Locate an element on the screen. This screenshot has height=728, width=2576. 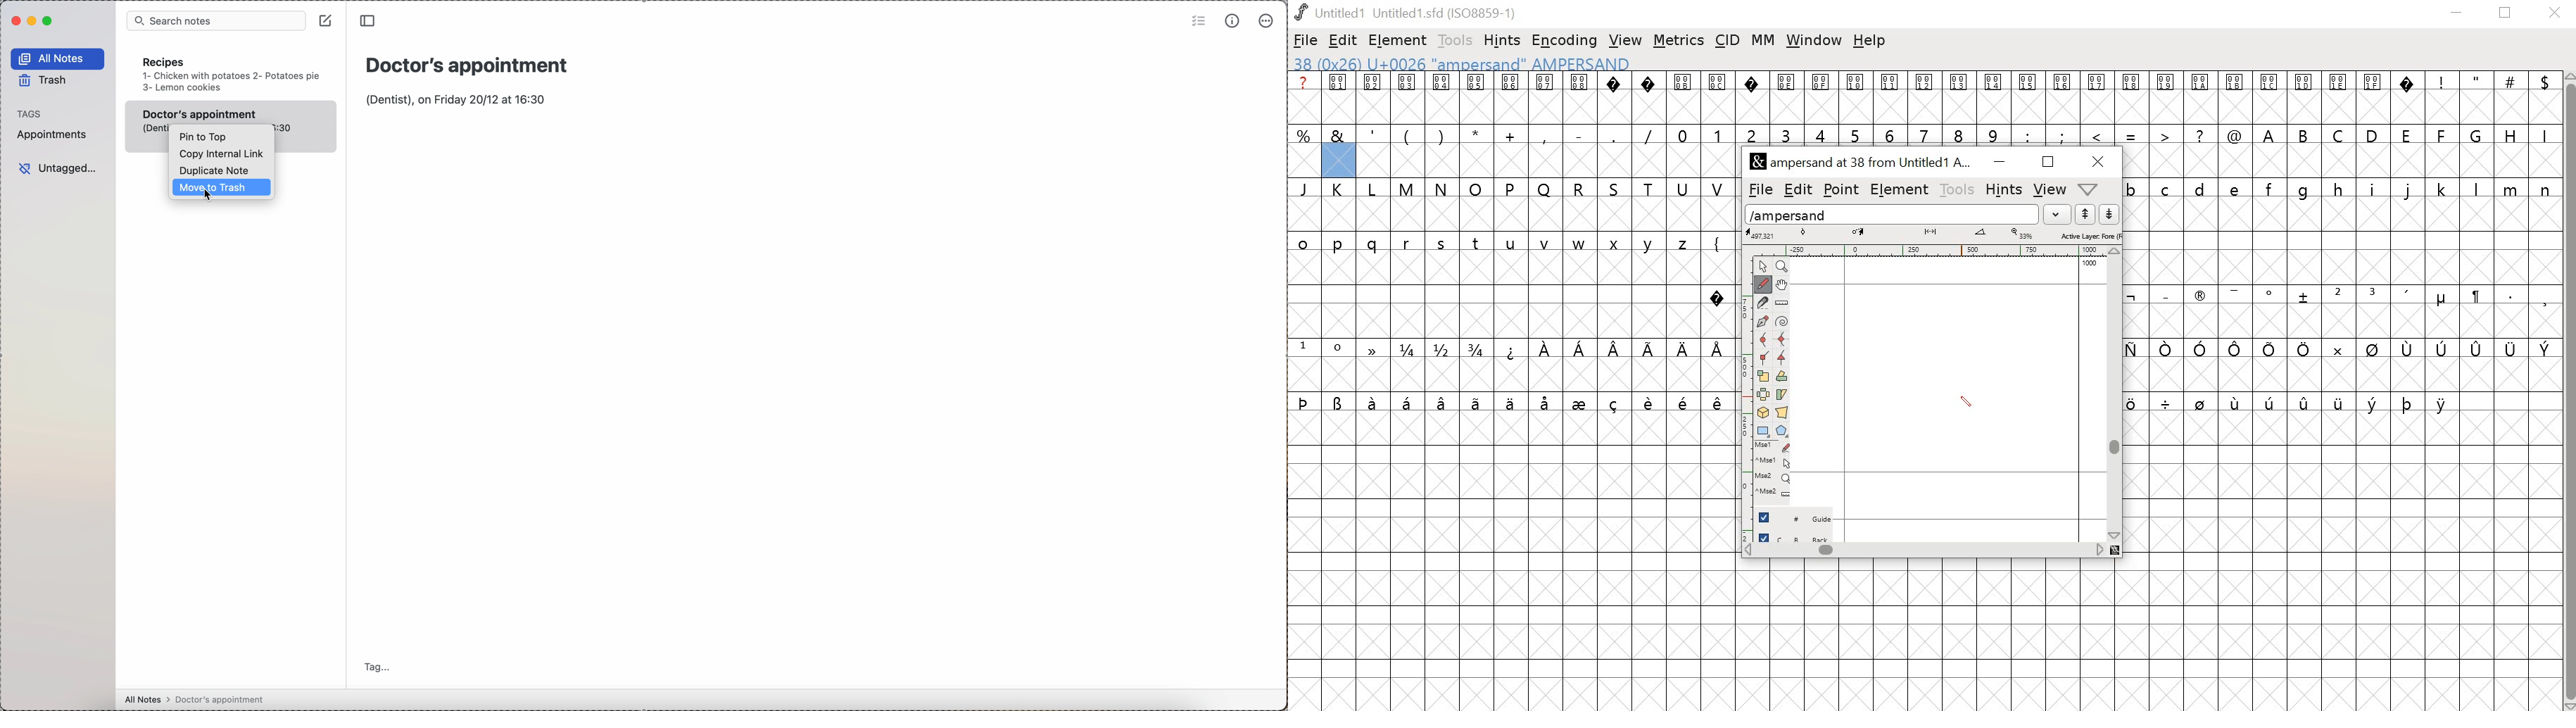
Untitled 1 Untitled1.shd (ISO8859-1) is located at coordinates (1404, 11).